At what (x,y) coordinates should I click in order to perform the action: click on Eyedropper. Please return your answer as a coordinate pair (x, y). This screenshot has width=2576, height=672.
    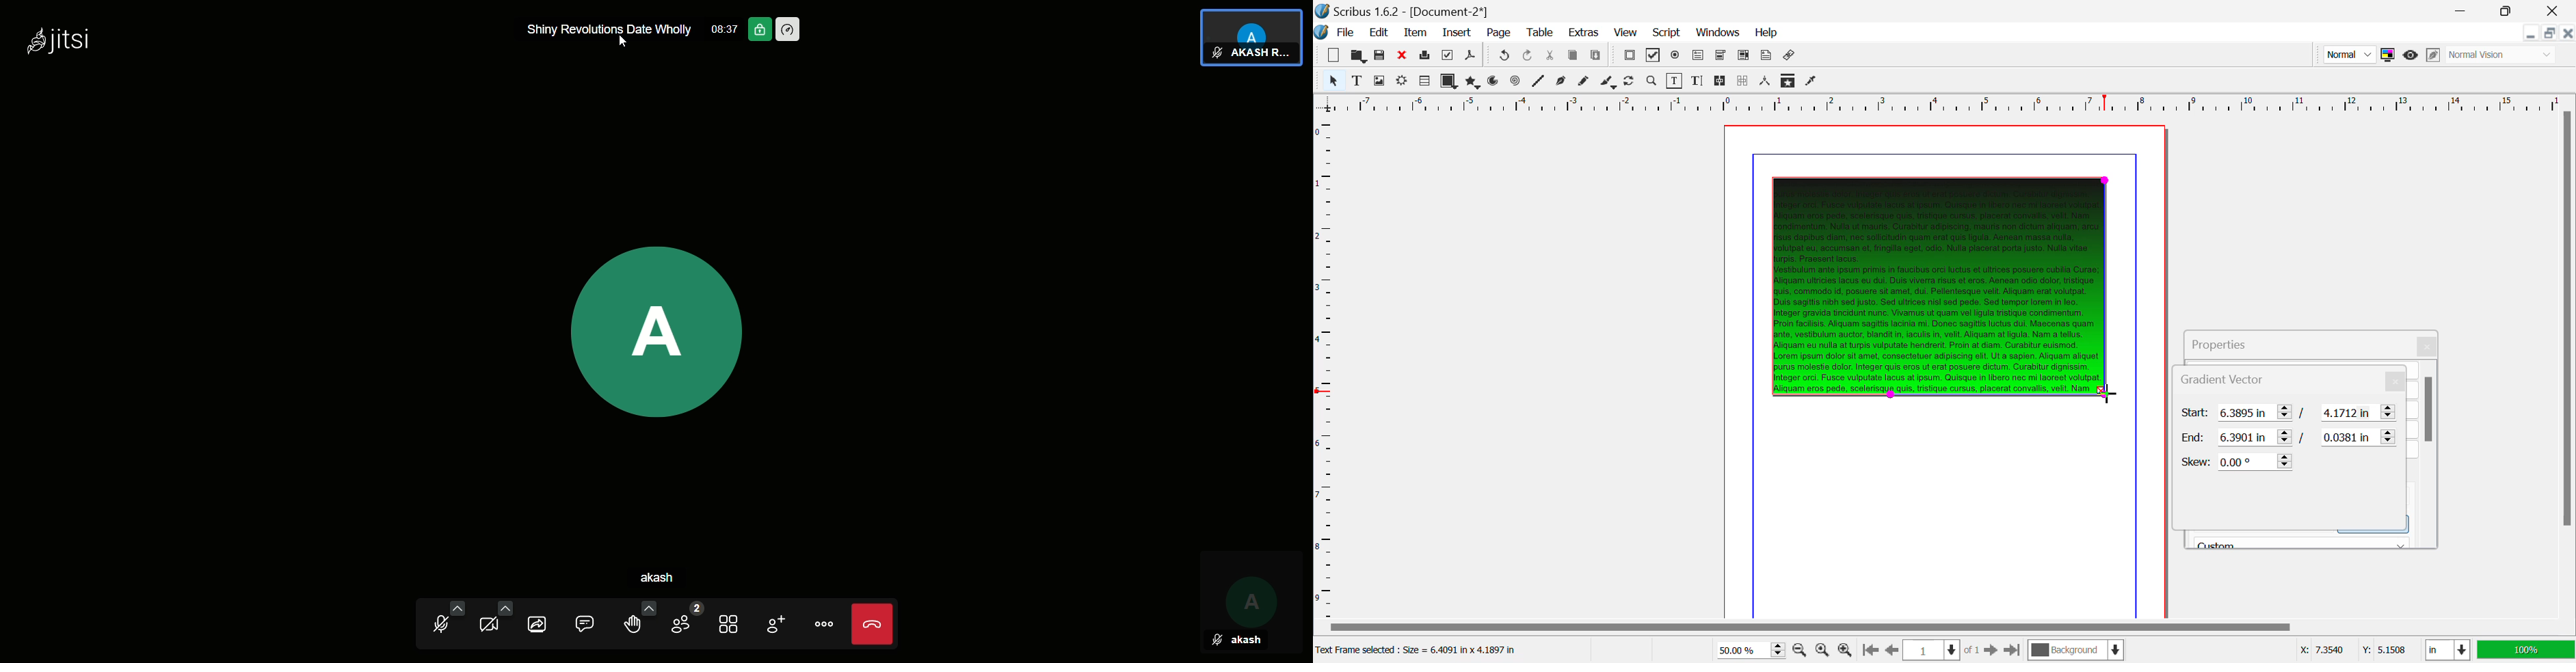
    Looking at the image, I should click on (1812, 82).